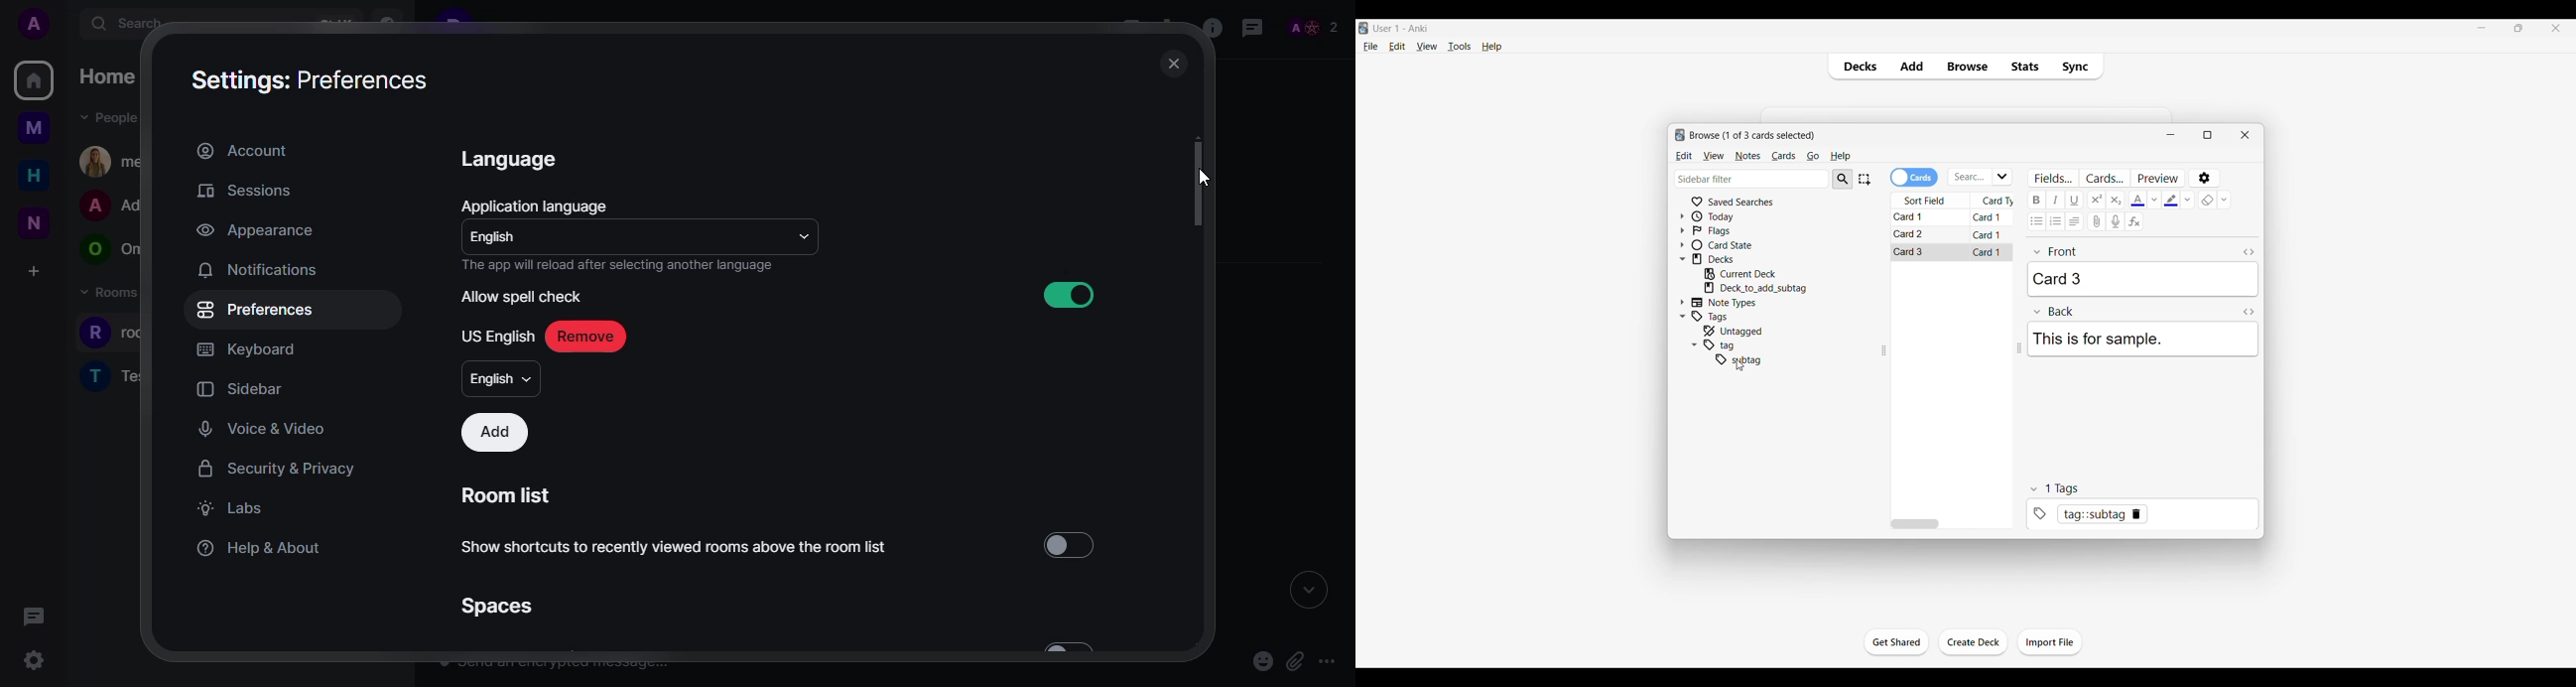 The width and height of the screenshot is (2576, 700). I want to click on Card 2, so click(1911, 234).